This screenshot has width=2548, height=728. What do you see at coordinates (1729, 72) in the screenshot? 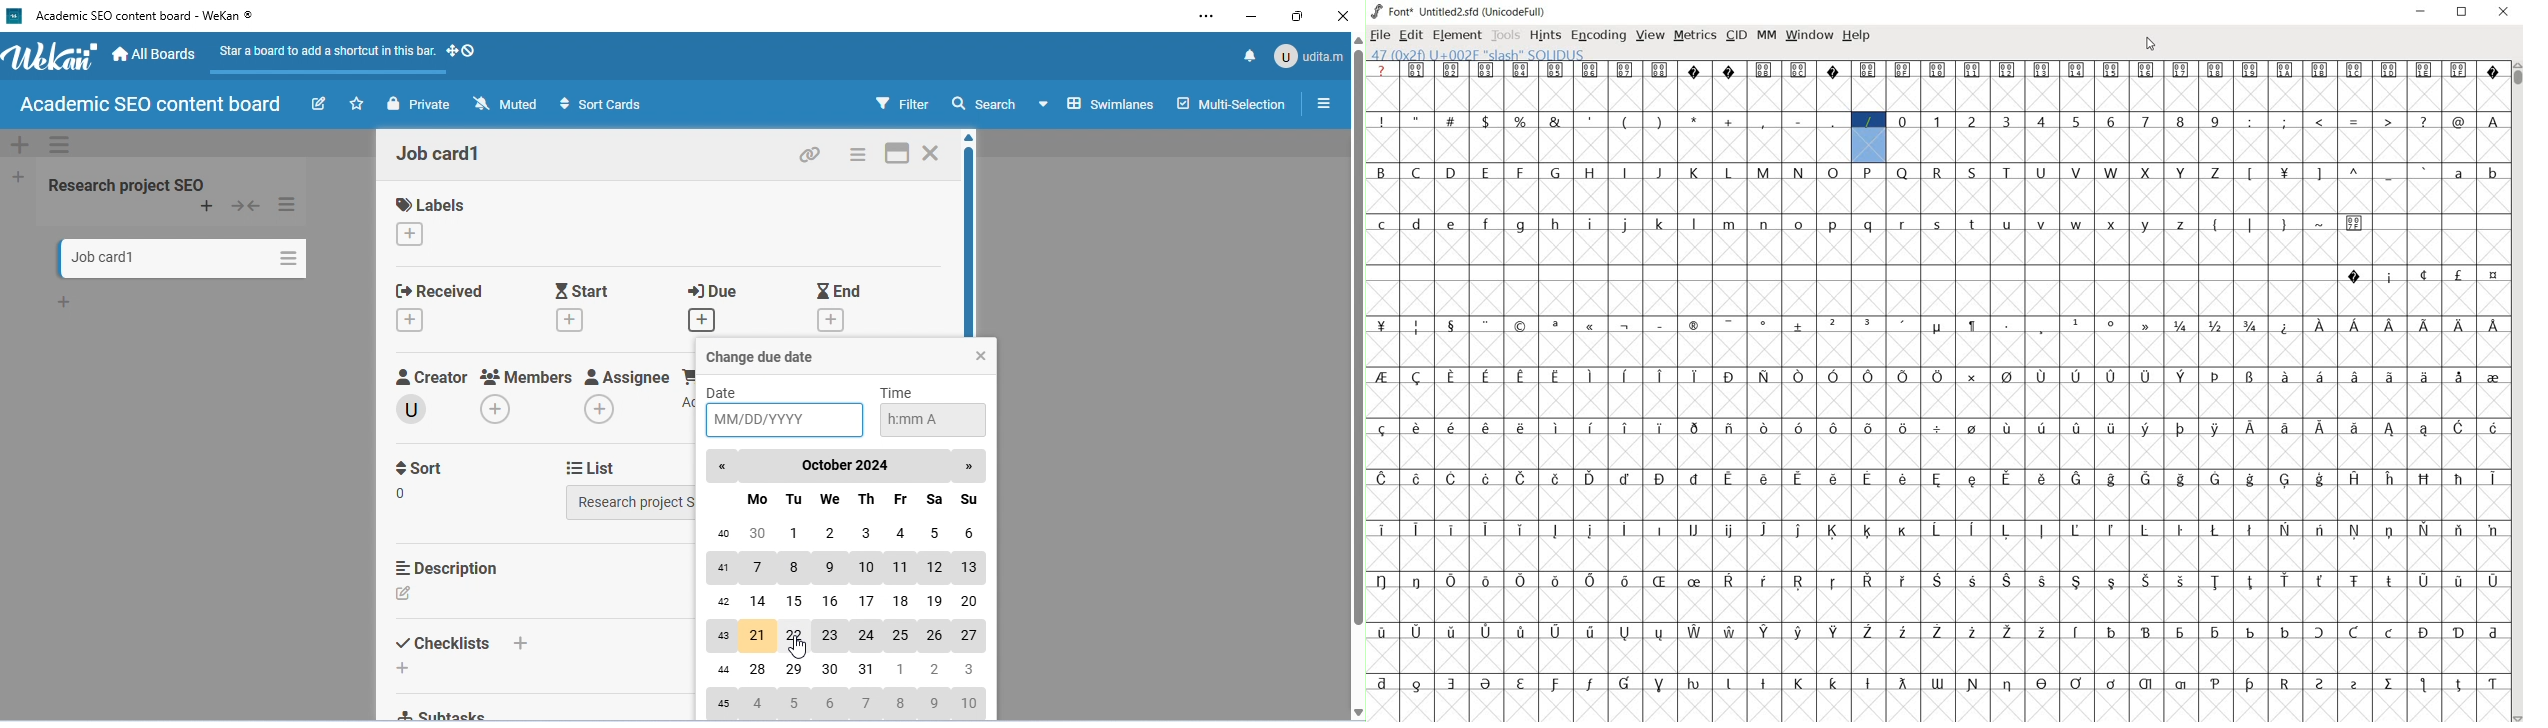
I see `glyph` at bounding box center [1729, 72].